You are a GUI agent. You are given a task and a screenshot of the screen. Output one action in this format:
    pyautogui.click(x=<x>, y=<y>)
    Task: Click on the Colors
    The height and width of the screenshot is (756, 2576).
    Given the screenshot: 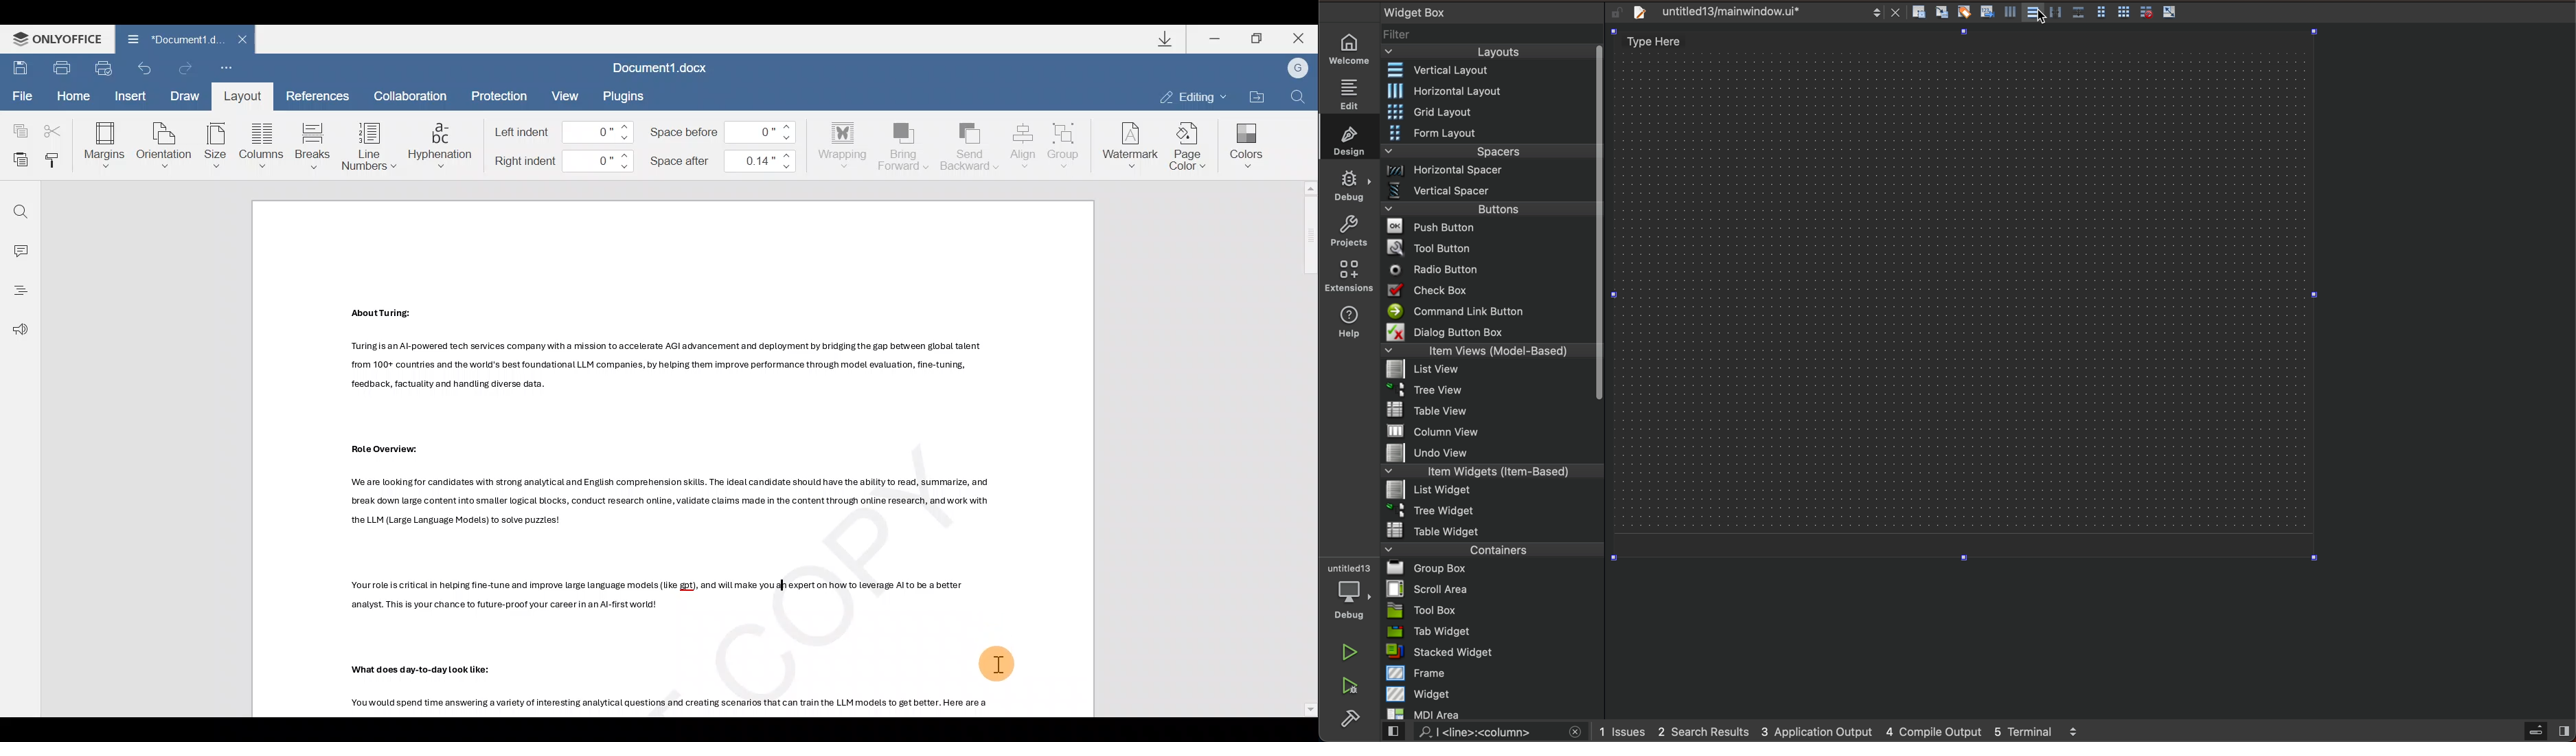 What is the action you would take?
    pyautogui.click(x=1245, y=146)
    